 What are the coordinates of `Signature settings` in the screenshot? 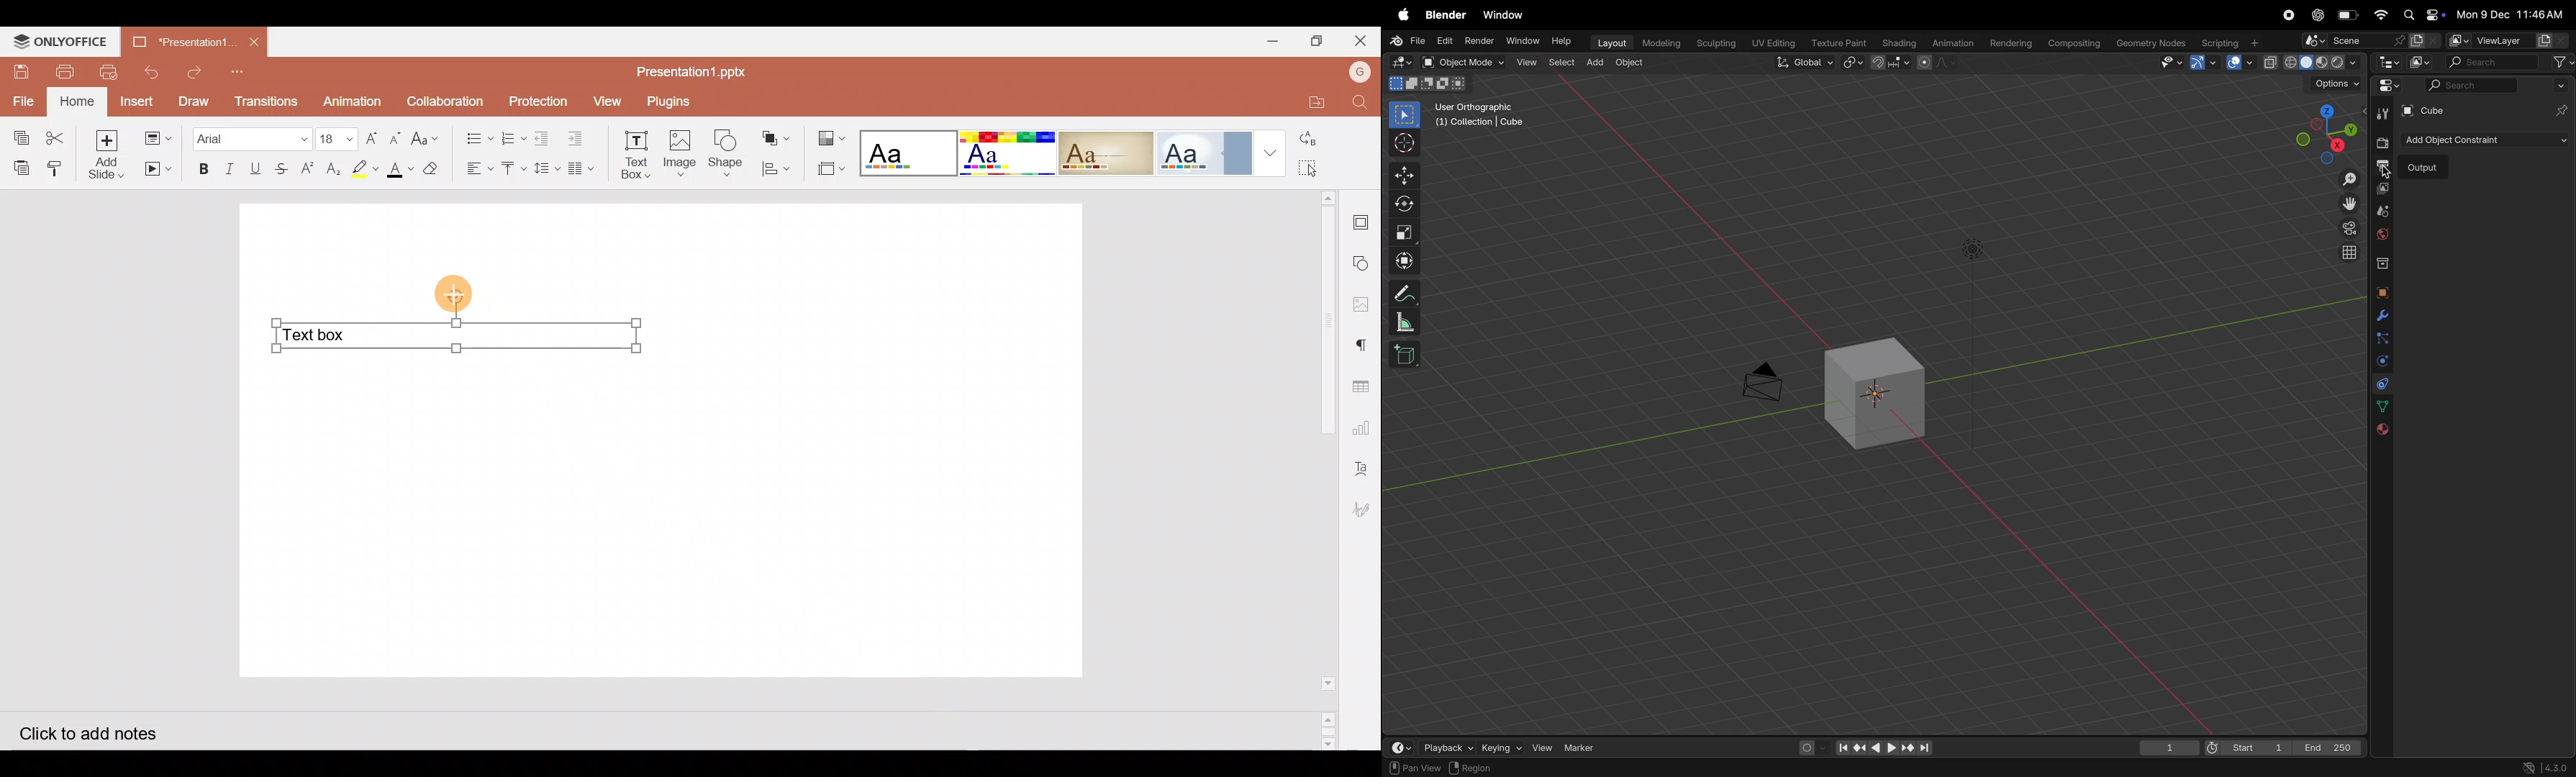 It's located at (1363, 512).